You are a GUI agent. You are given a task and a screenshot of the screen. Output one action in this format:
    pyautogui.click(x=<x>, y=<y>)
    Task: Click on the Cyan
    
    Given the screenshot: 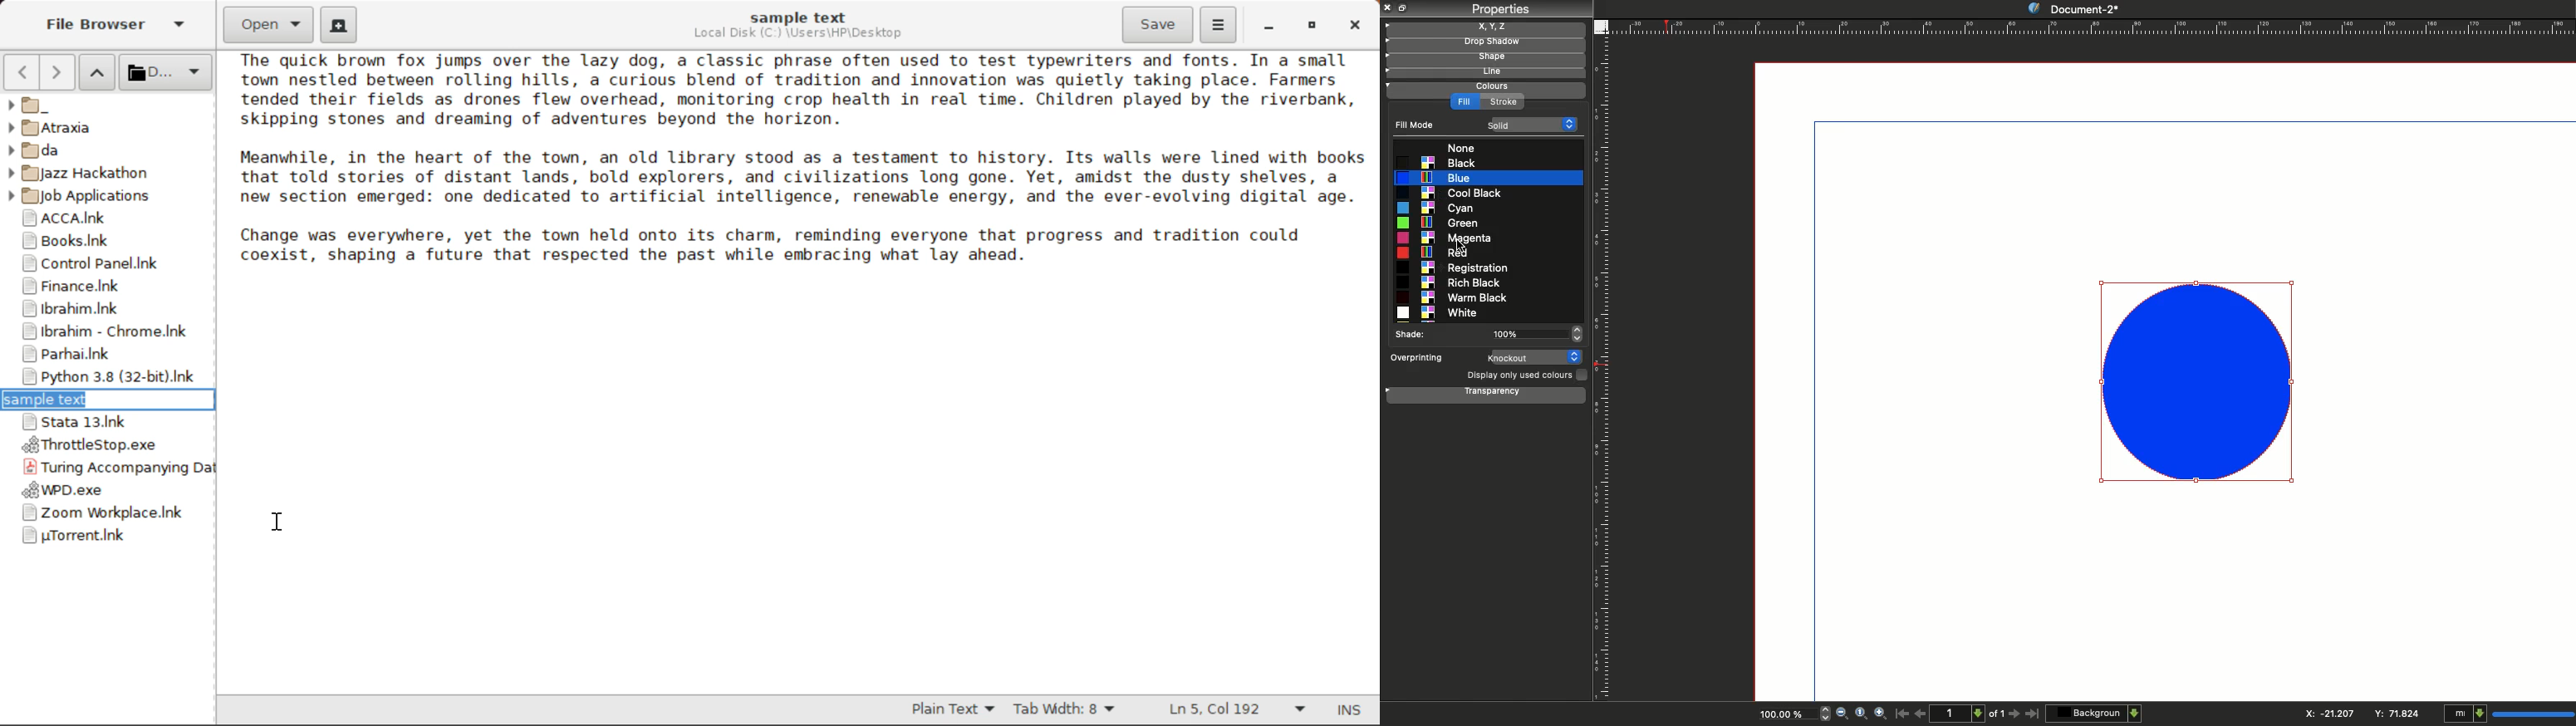 What is the action you would take?
    pyautogui.click(x=1437, y=208)
    